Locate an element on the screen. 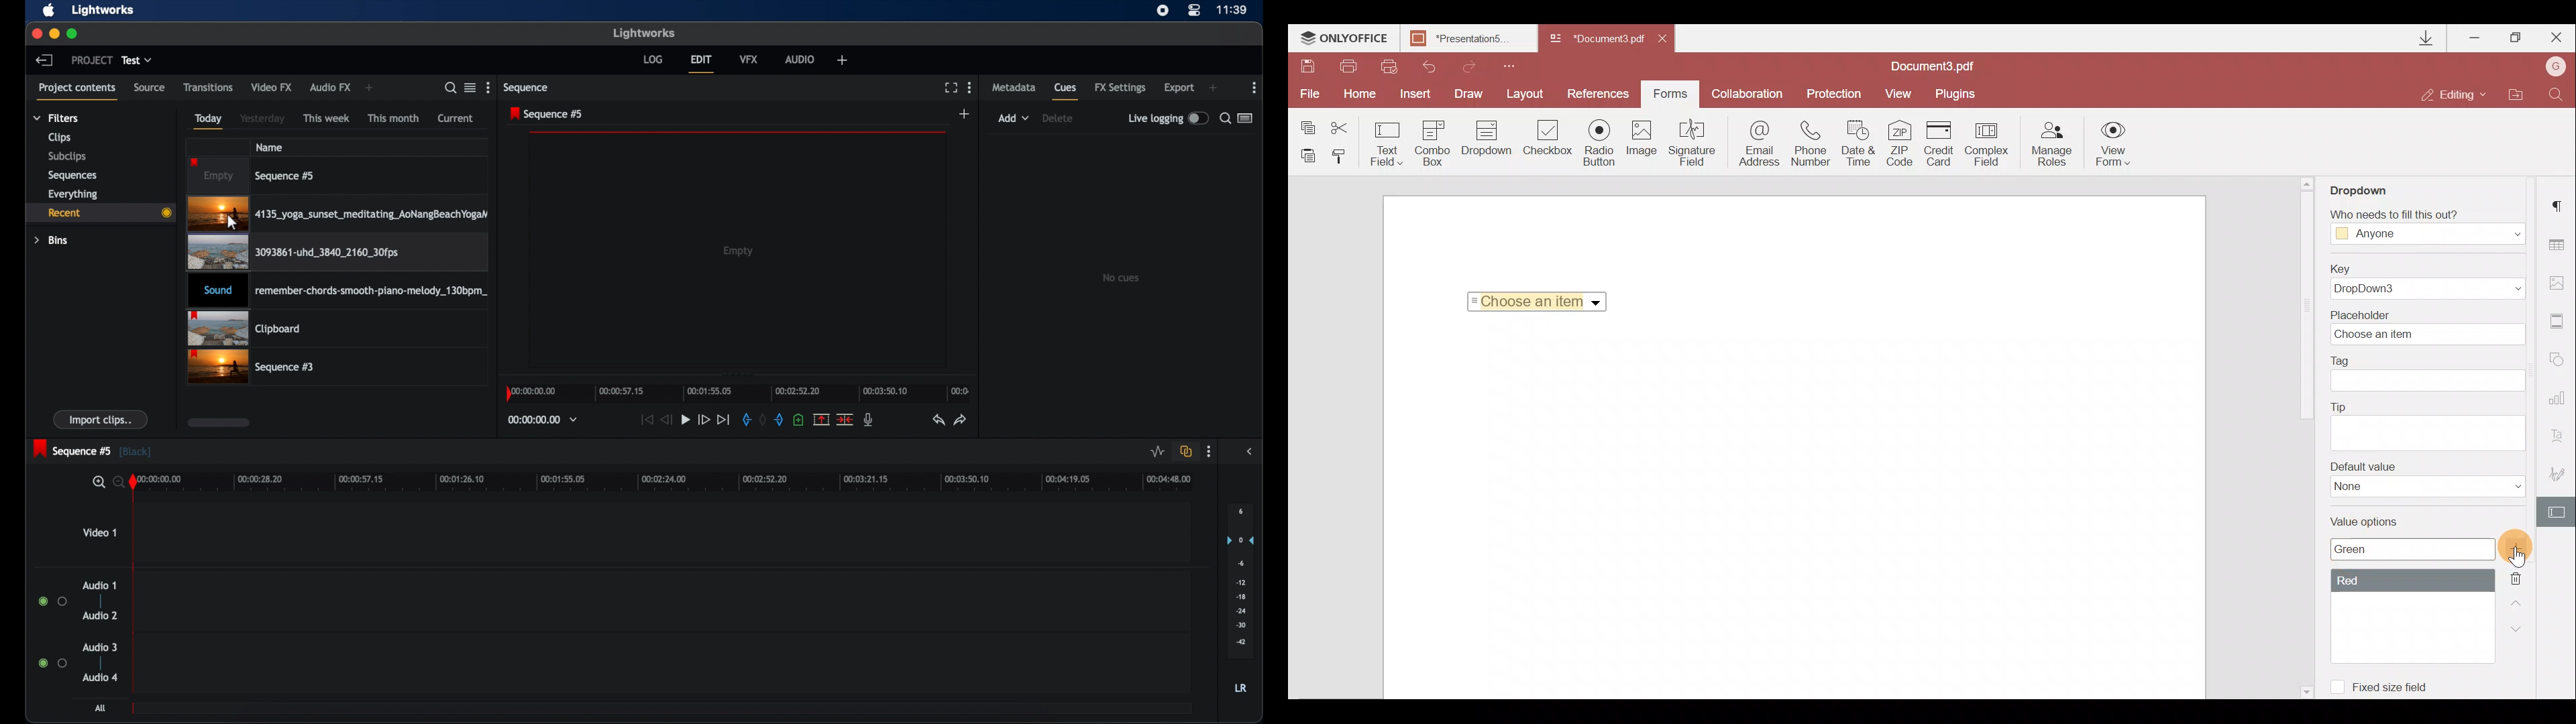  in mark is located at coordinates (745, 420).